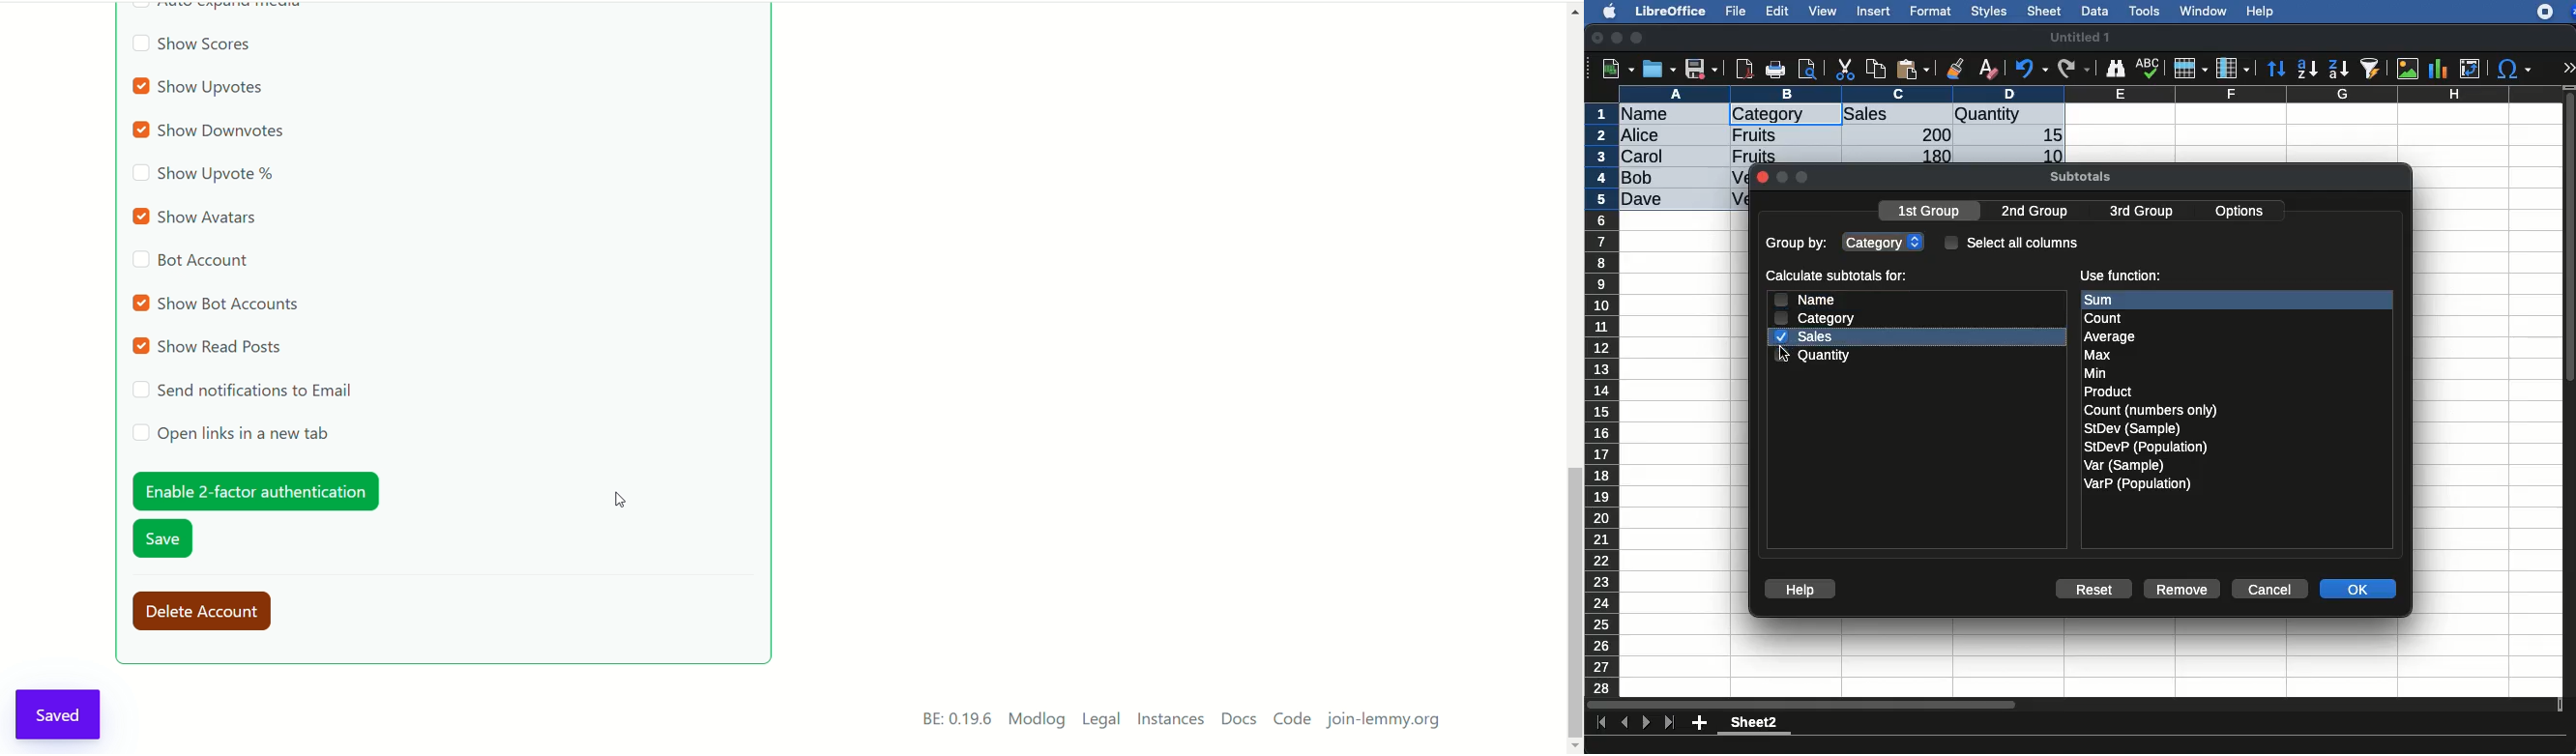  I want to click on modlog, so click(1037, 721).